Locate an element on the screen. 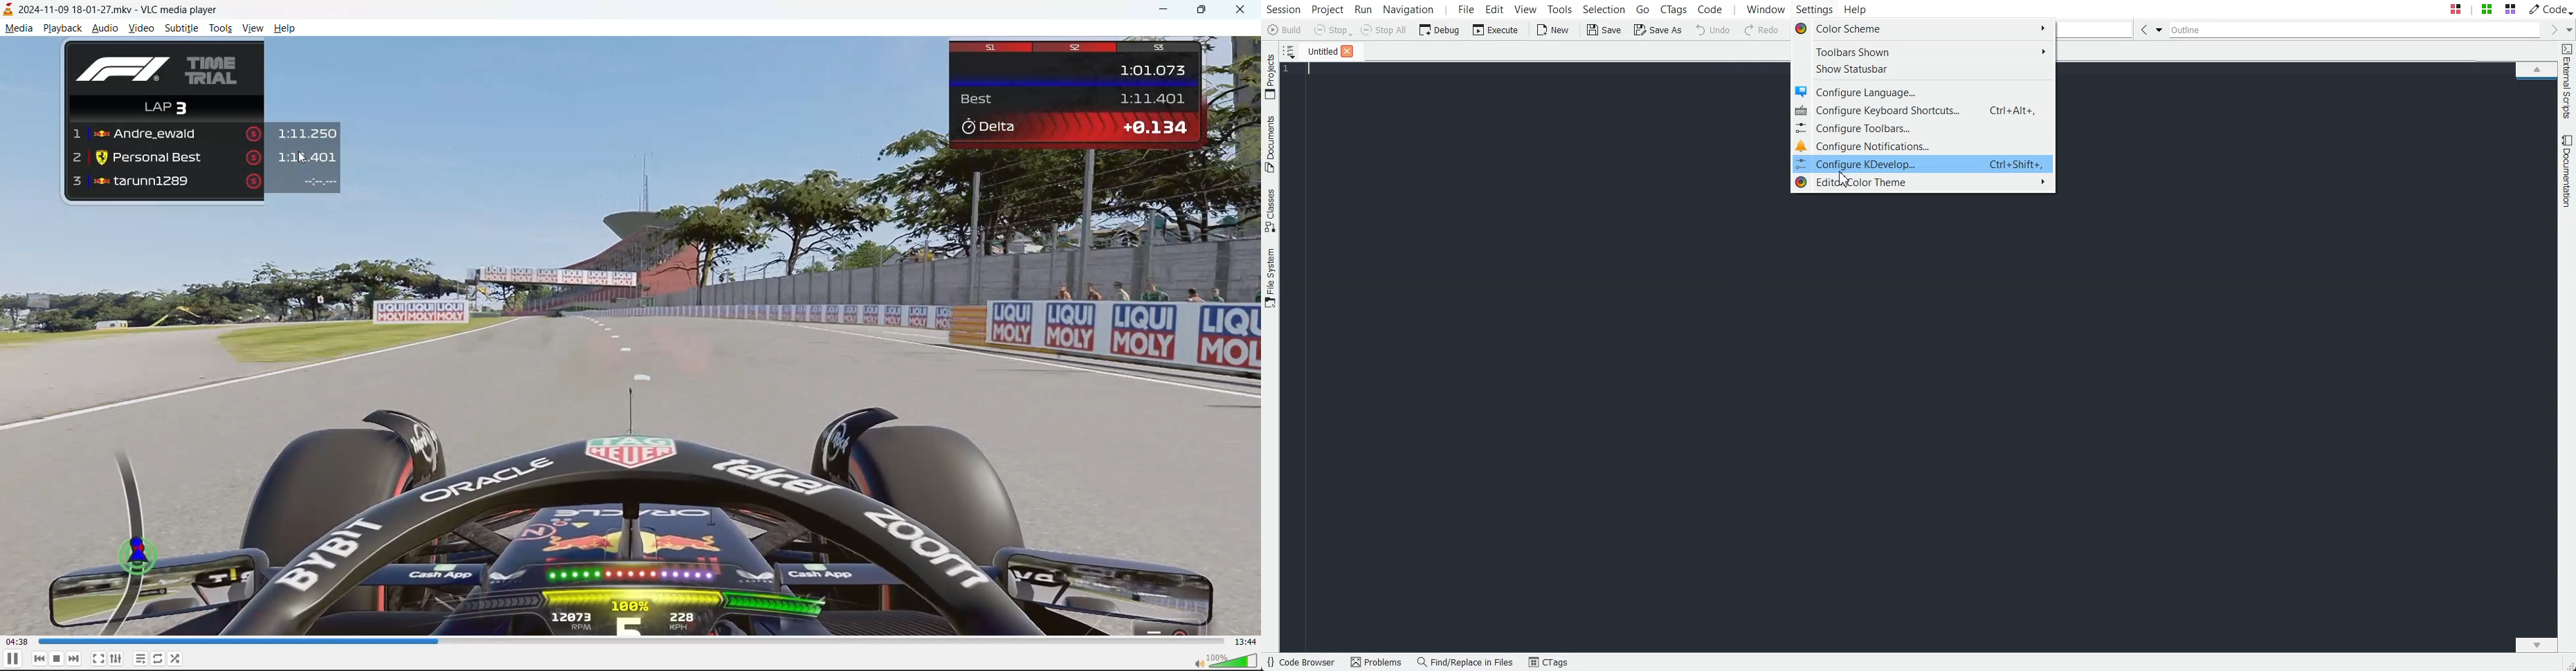 This screenshot has width=2576, height=672. settings is located at coordinates (115, 658).